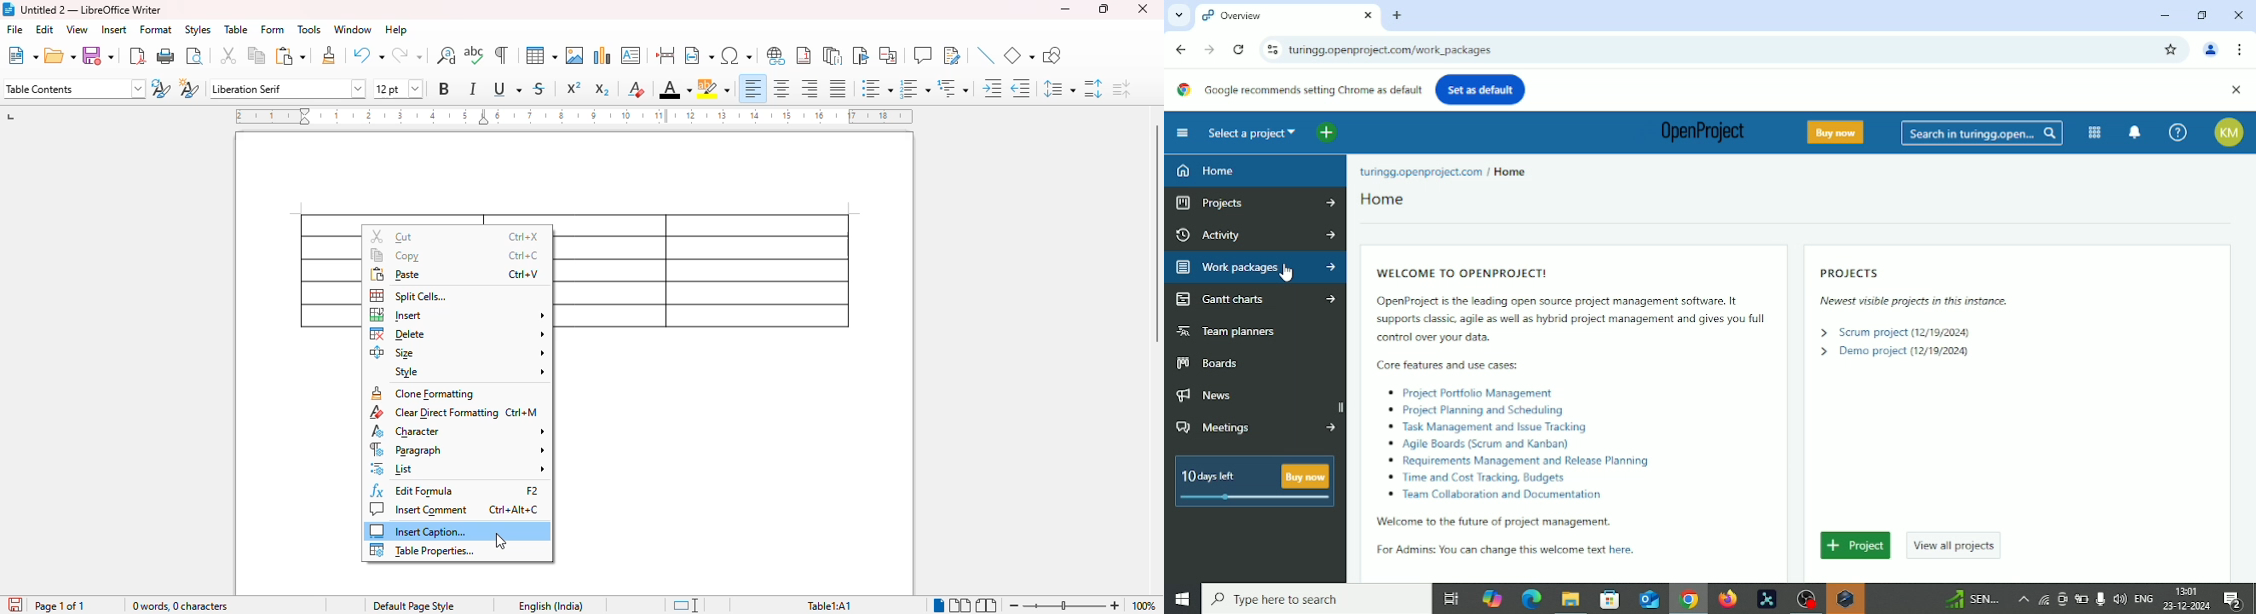 The width and height of the screenshot is (2268, 616). Describe the element at coordinates (166, 55) in the screenshot. I see `print` at that location.